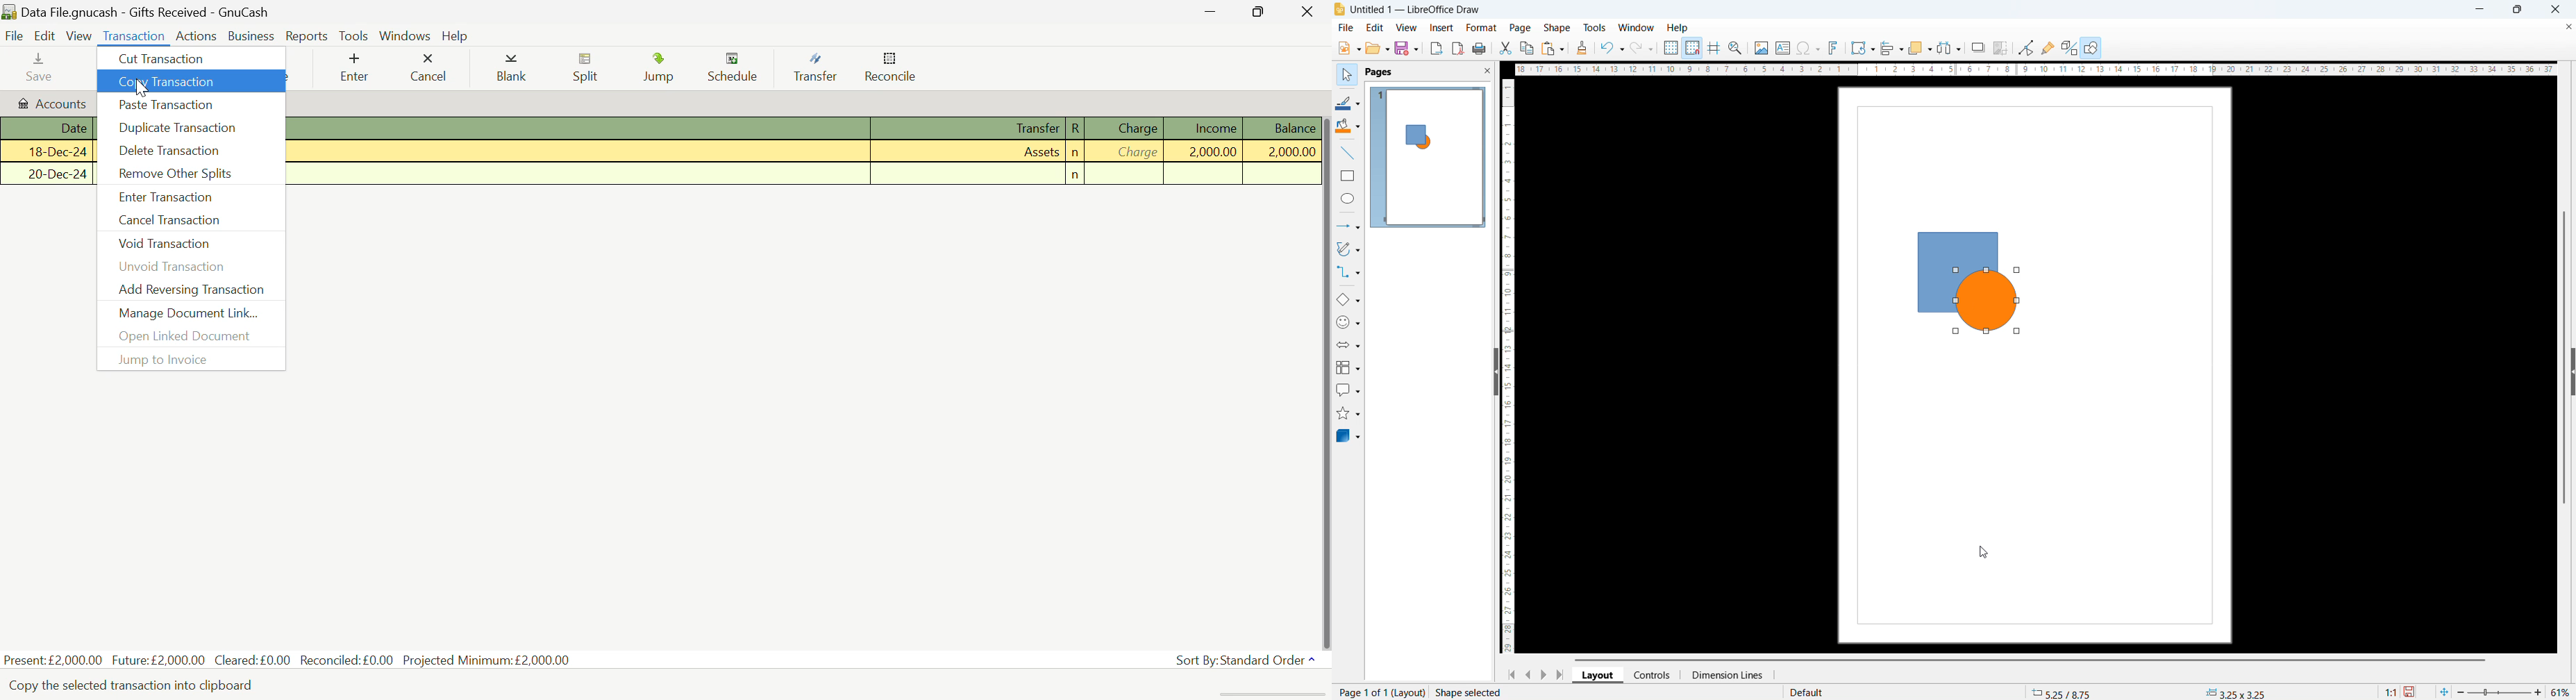  What do you see at coordinates (1349, 226) in the screenshot?
I see `Line and arrows ` at bounding box center [1349, 226].